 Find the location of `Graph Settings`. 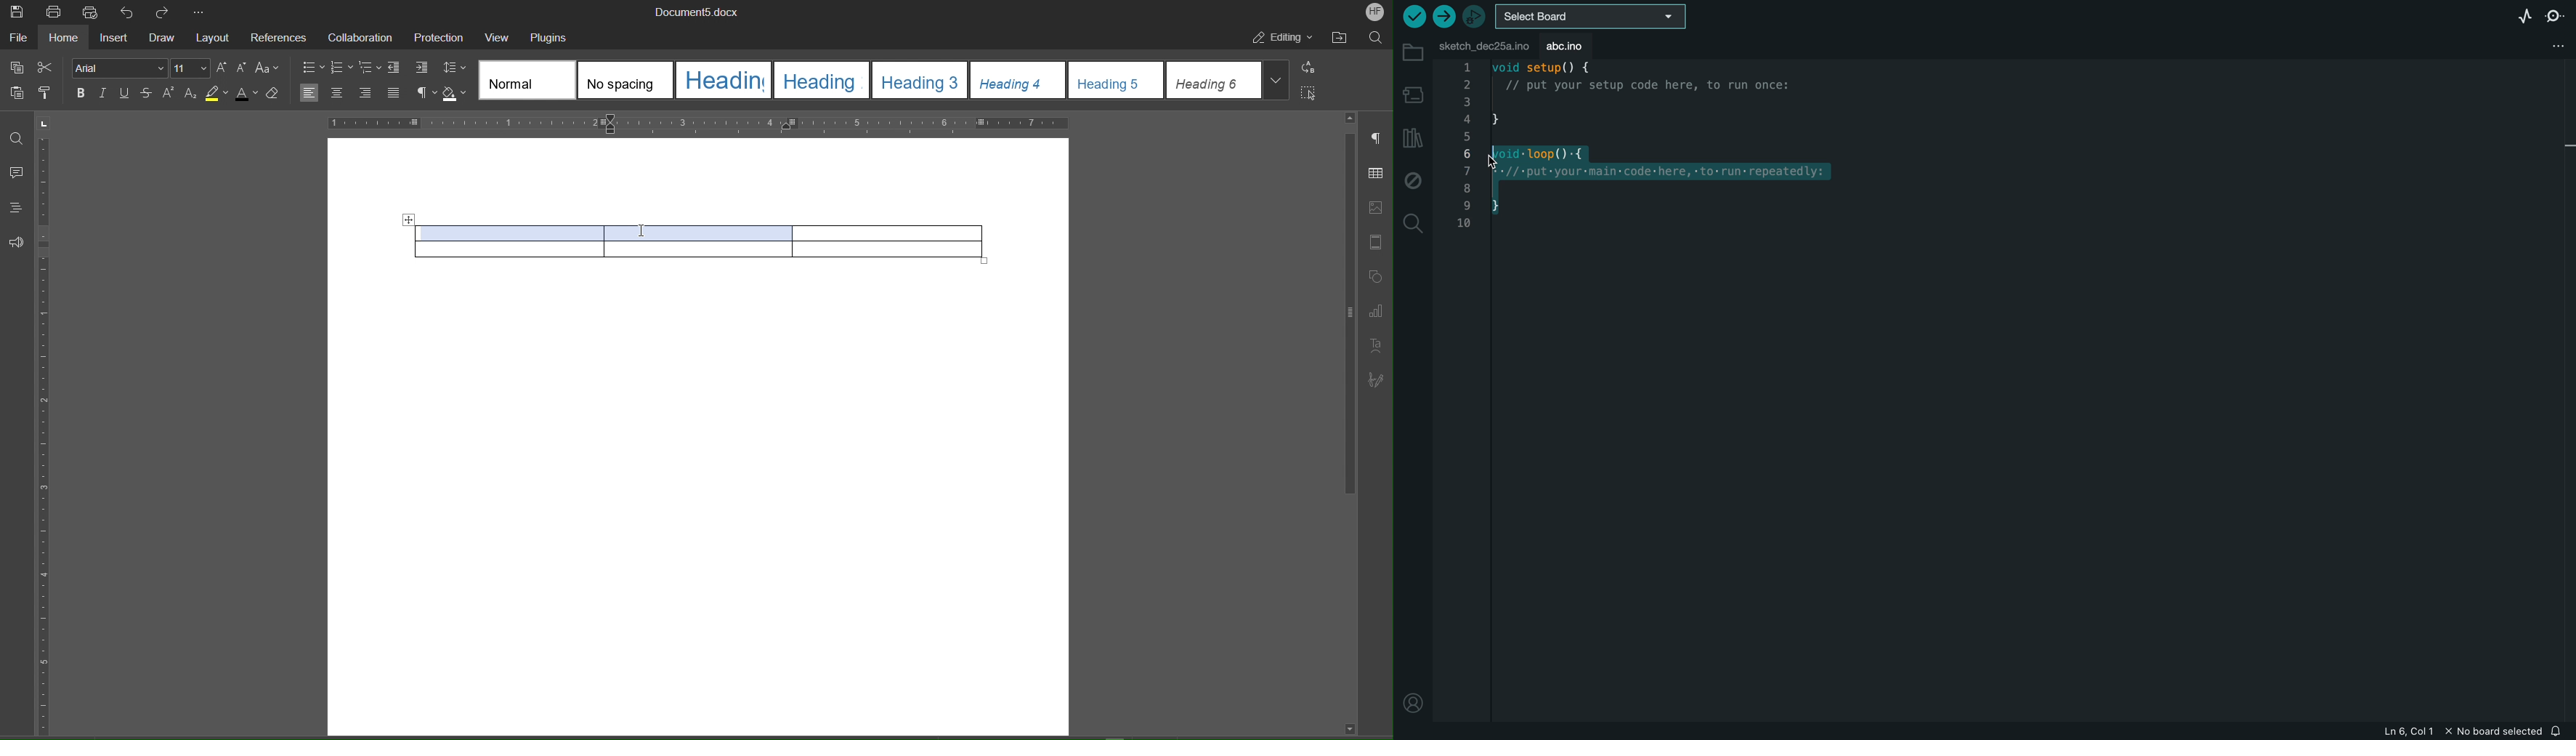

Graph Settings is located at coordinates (1379, 309).